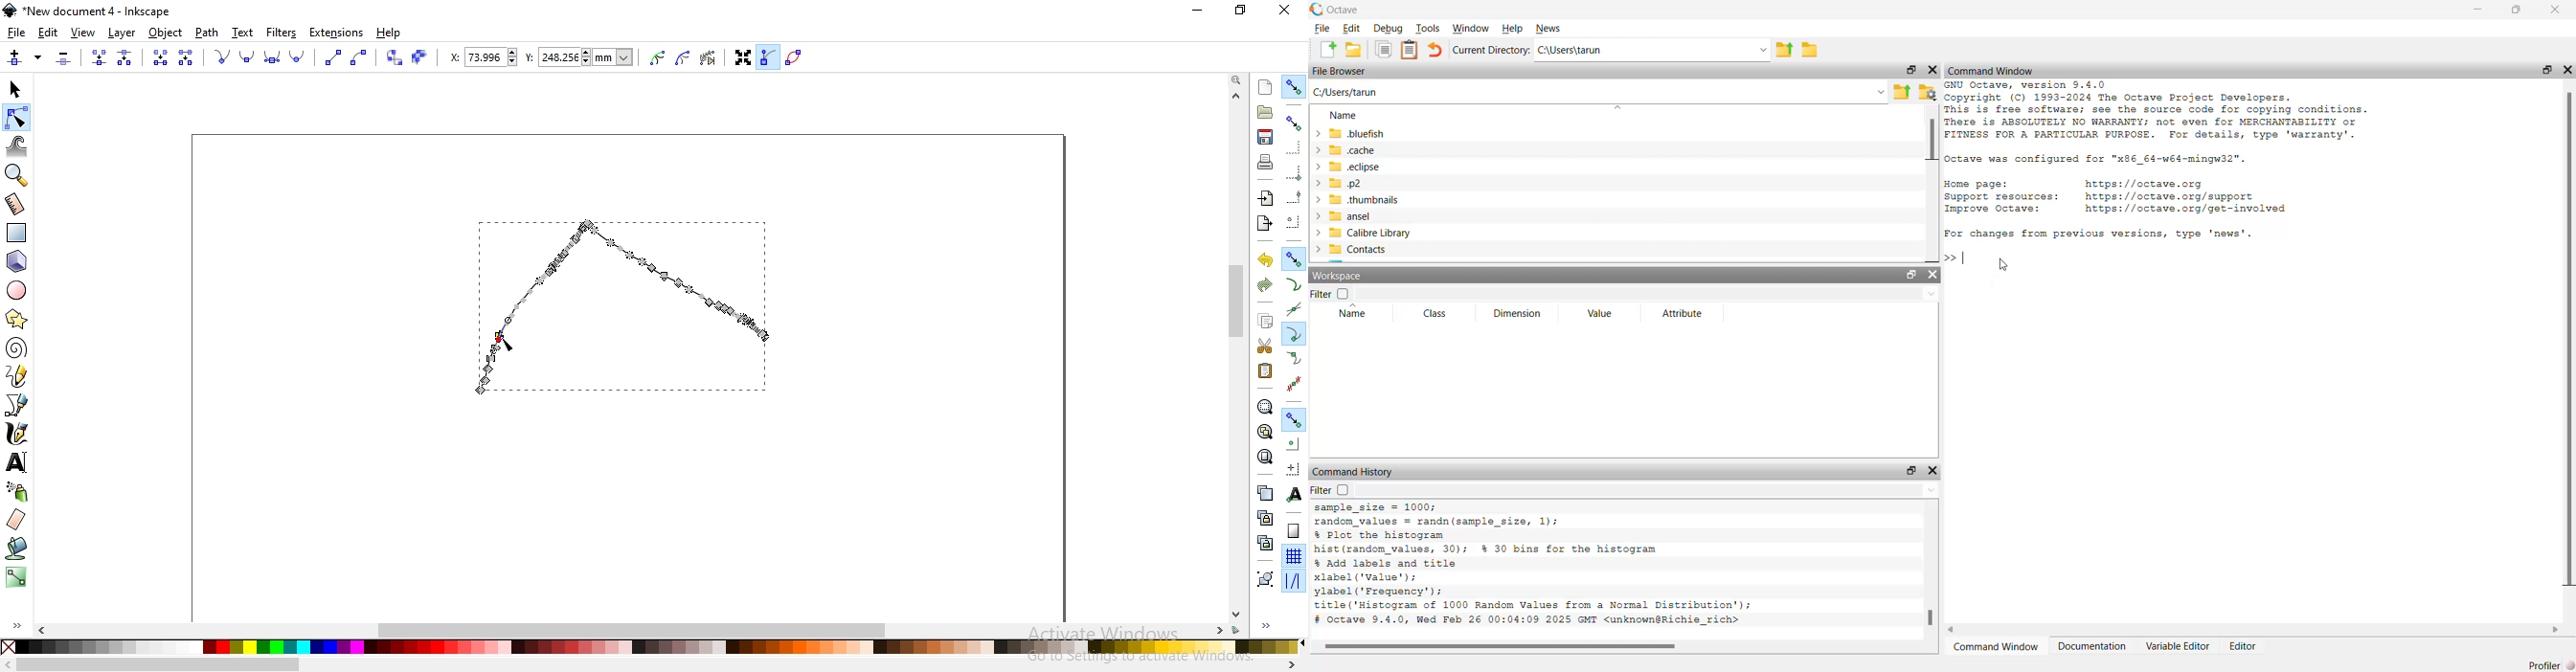 This screenshot has width=2576, height=672. I want to click on edit paths by nodes, so click(15, 119).